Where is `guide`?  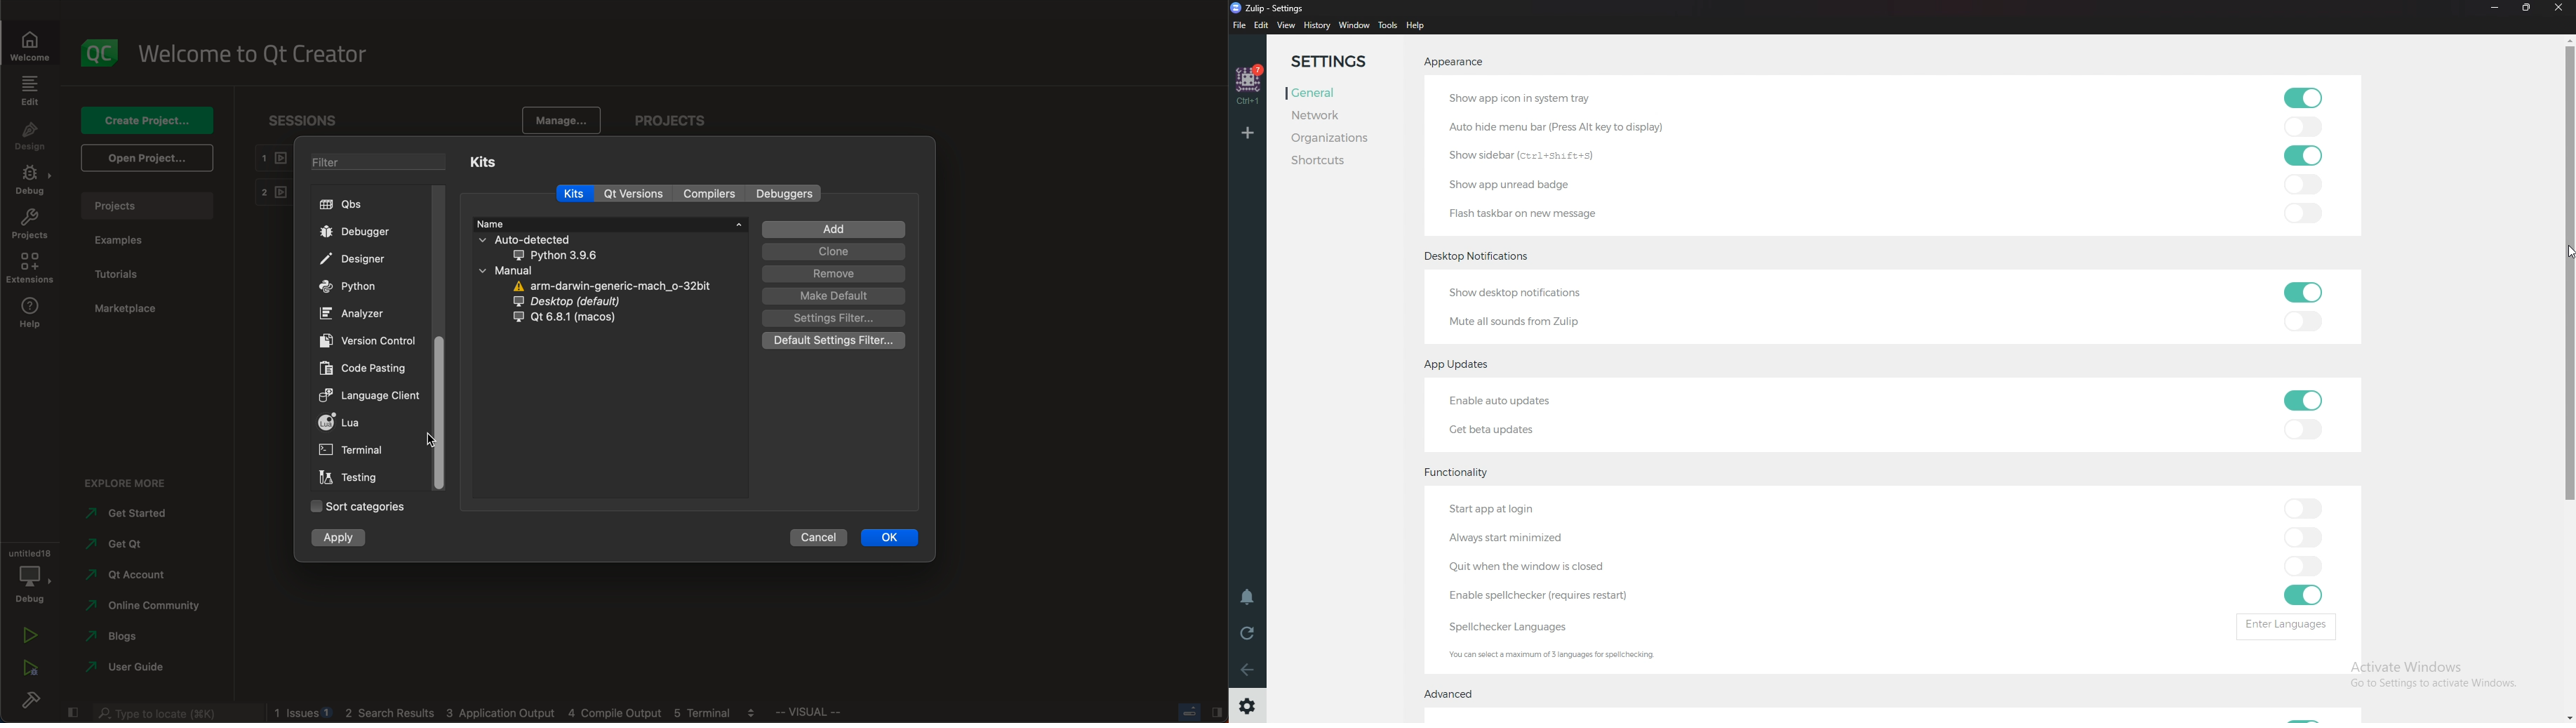
guide is located at coordinates (130, 666).